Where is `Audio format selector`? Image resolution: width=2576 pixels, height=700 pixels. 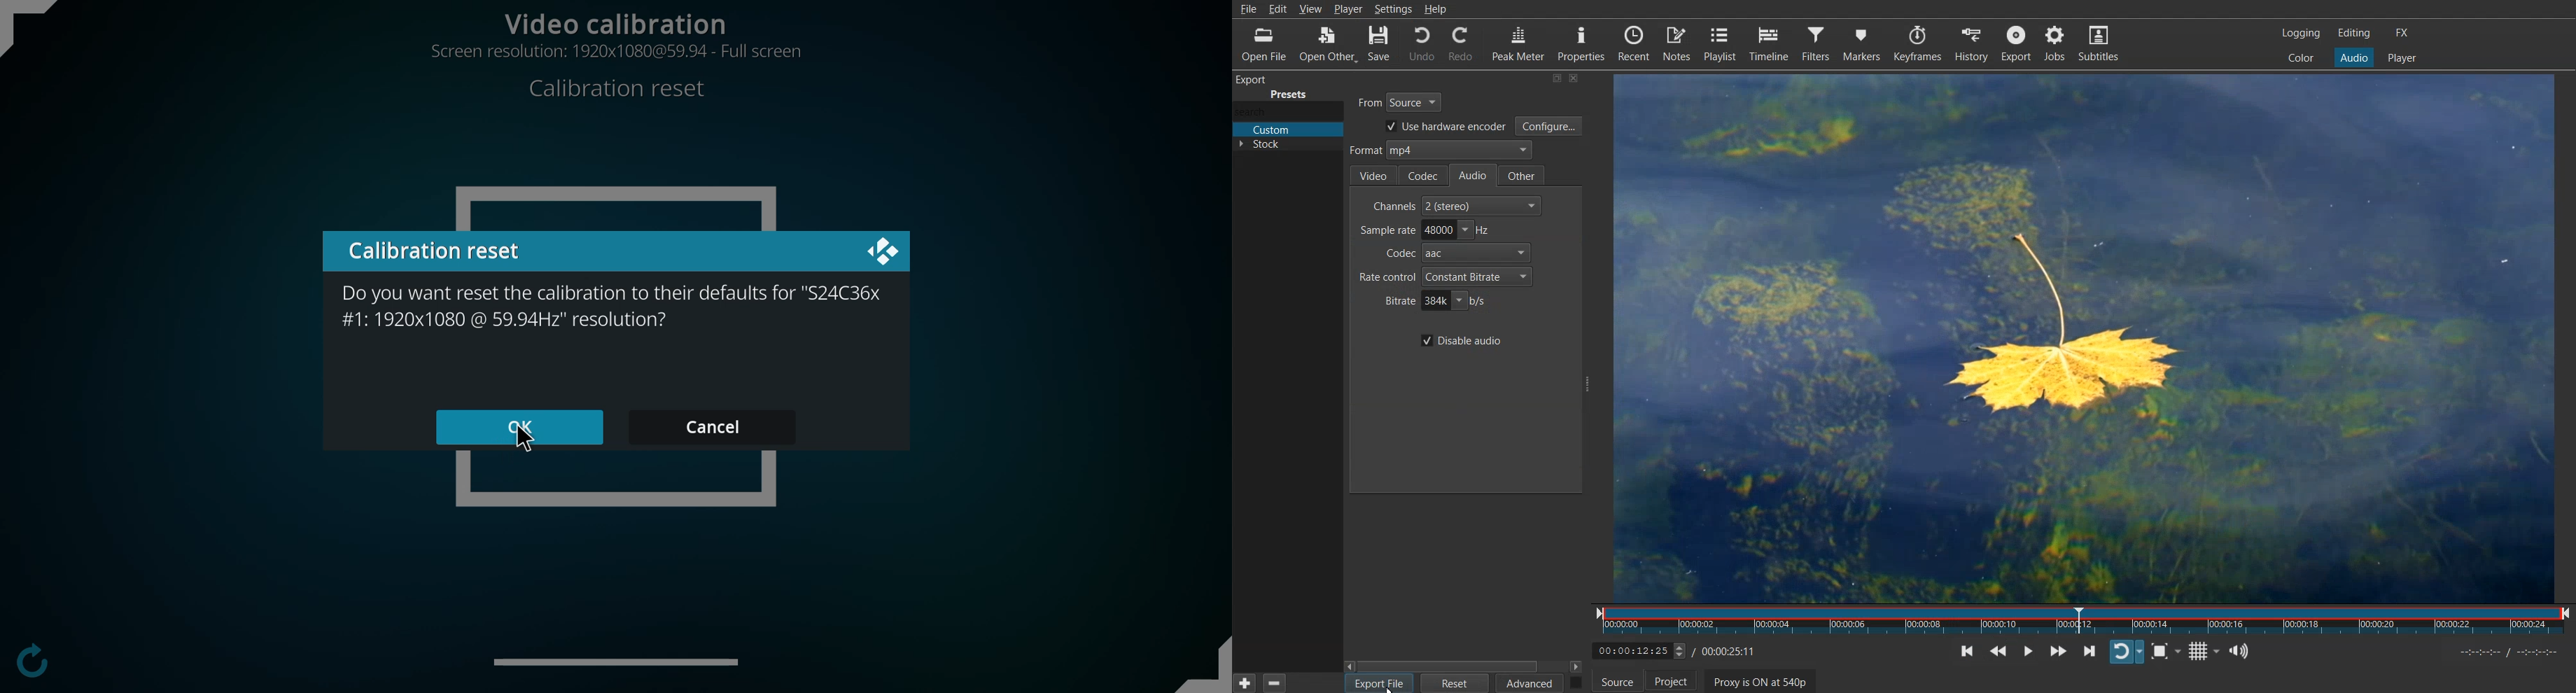 Audio format selector is located at coordinates (1439, 151).